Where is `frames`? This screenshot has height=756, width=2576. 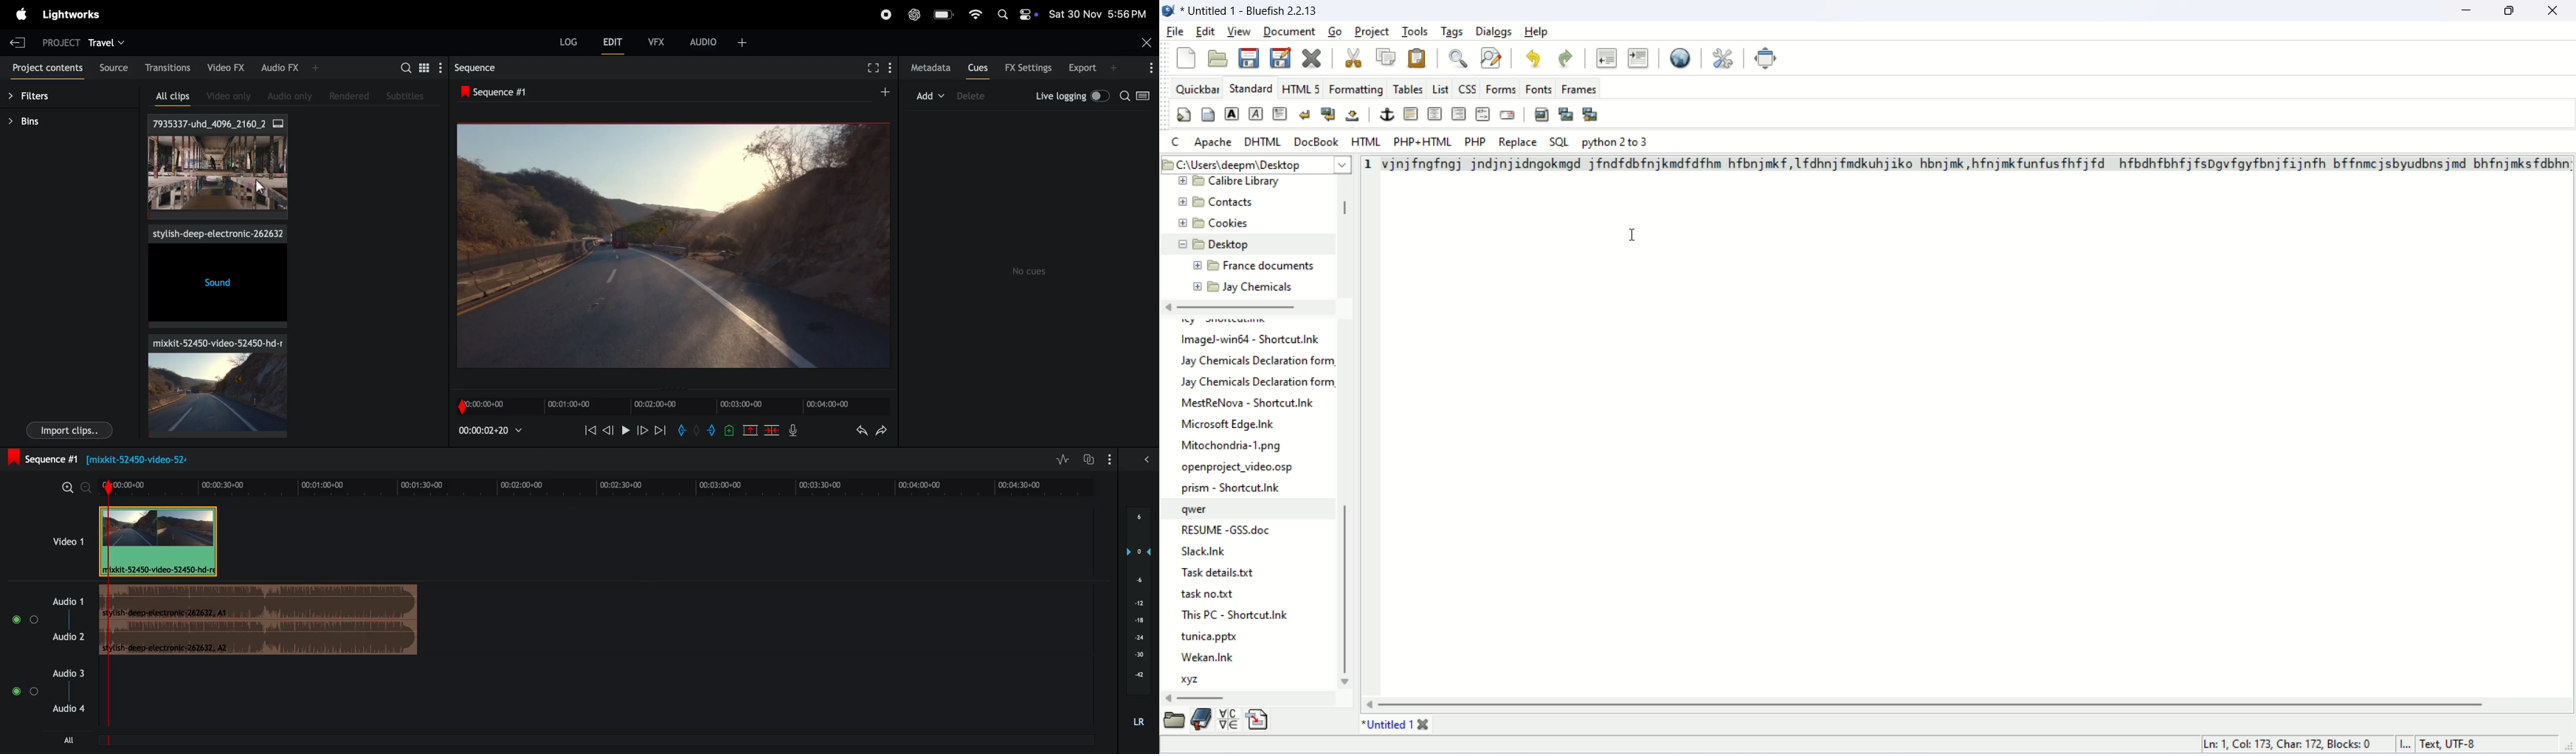 frames is located at coordinates (1579, 90).